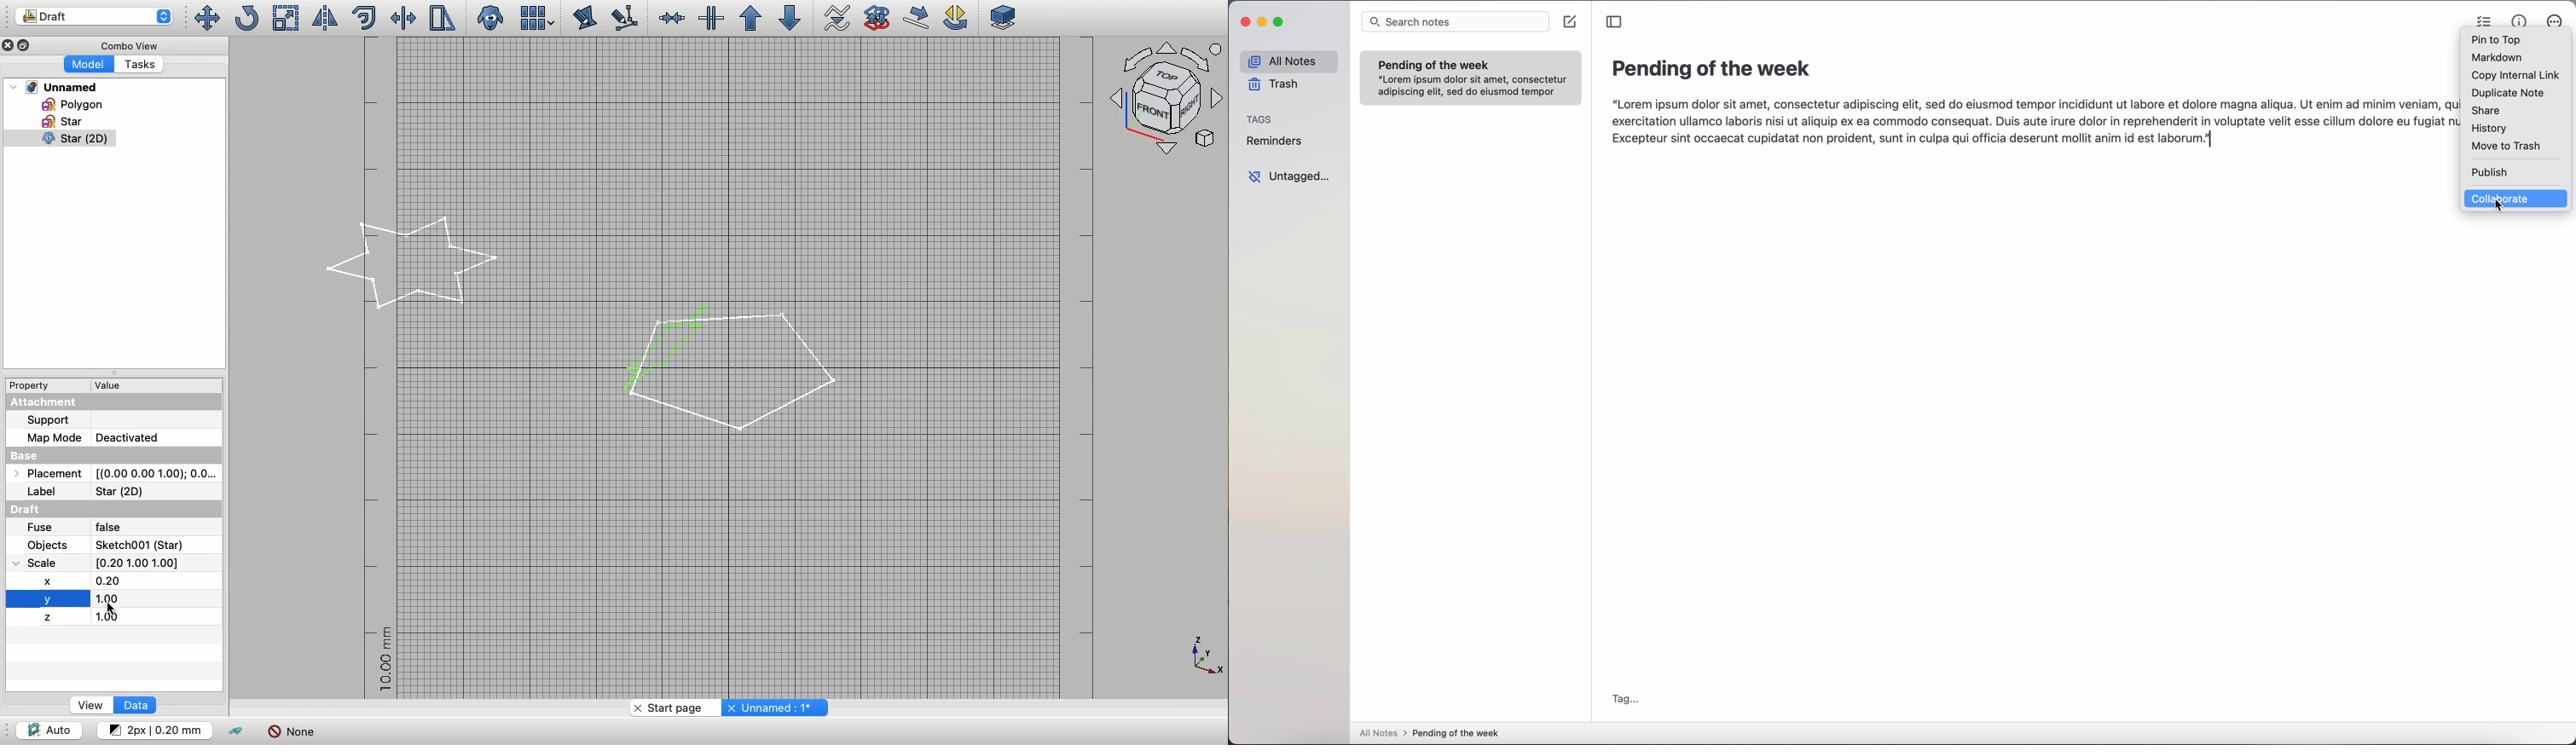 Image resolution: width=2576 pixels, height=756 pixels. Describe the element at coordinates (2489, 129) in the screenshot. I see `history` at that location.